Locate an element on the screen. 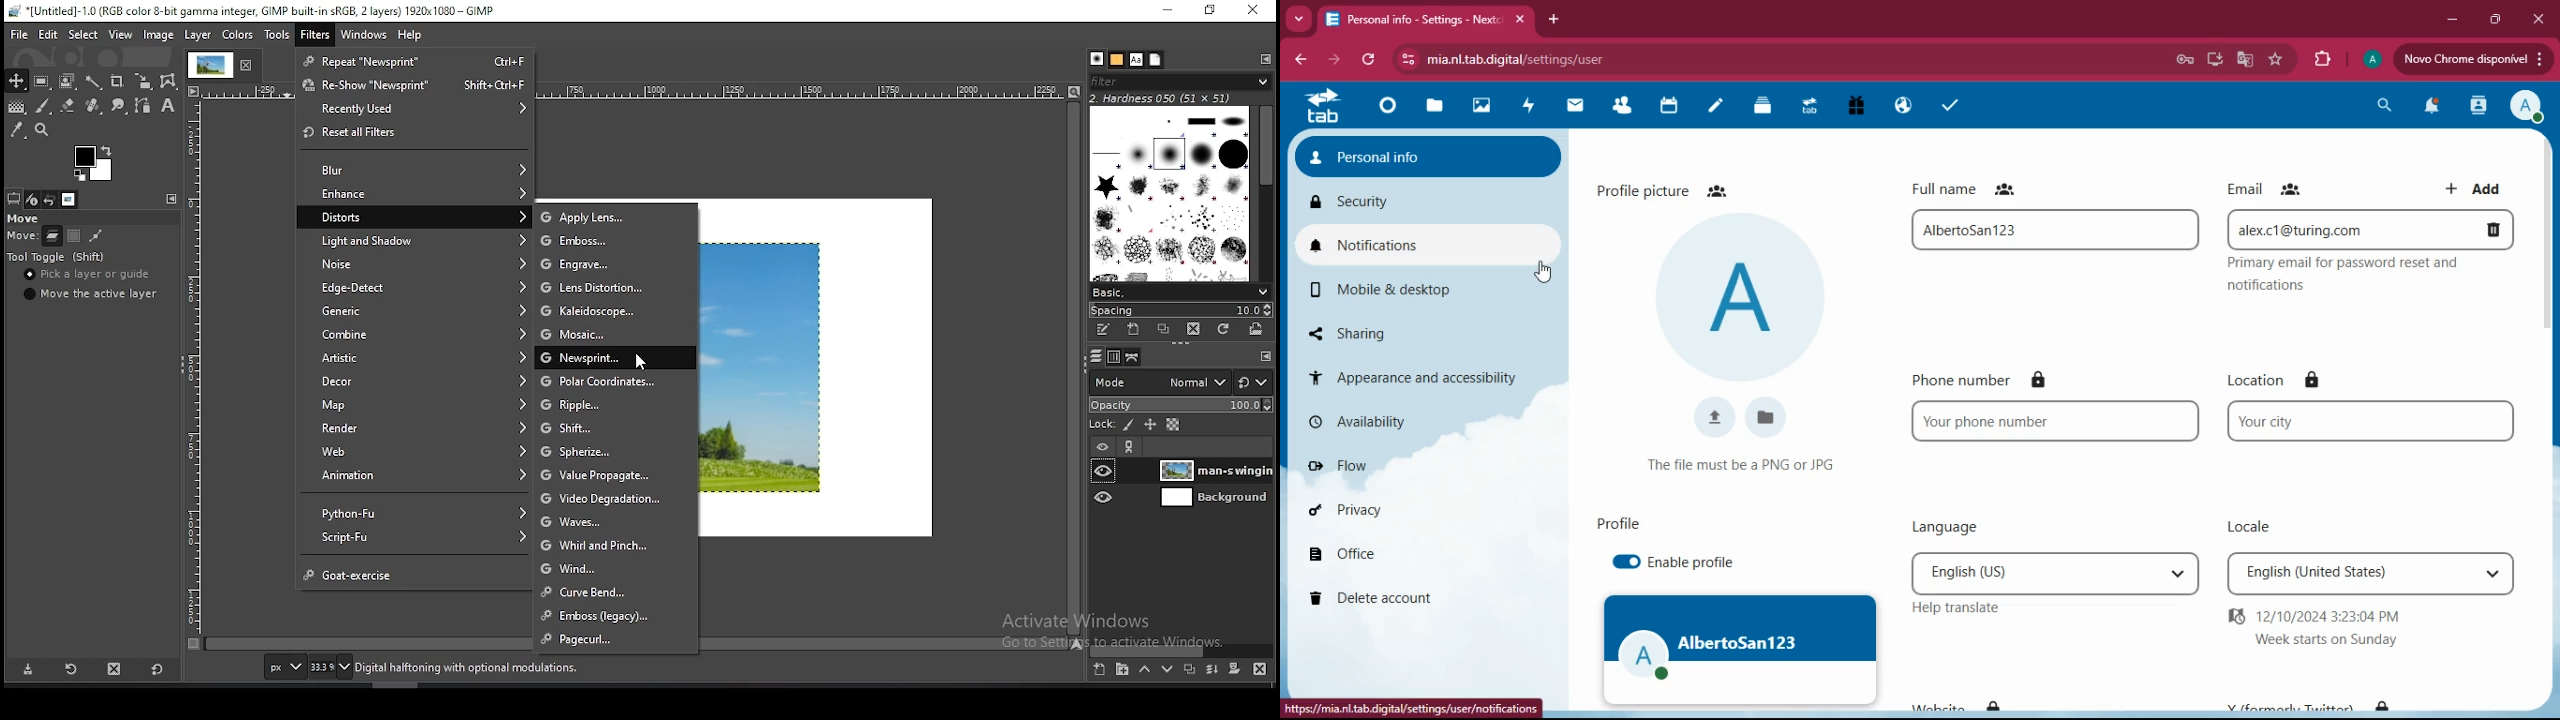  files is located at coordinates (1434, 108).